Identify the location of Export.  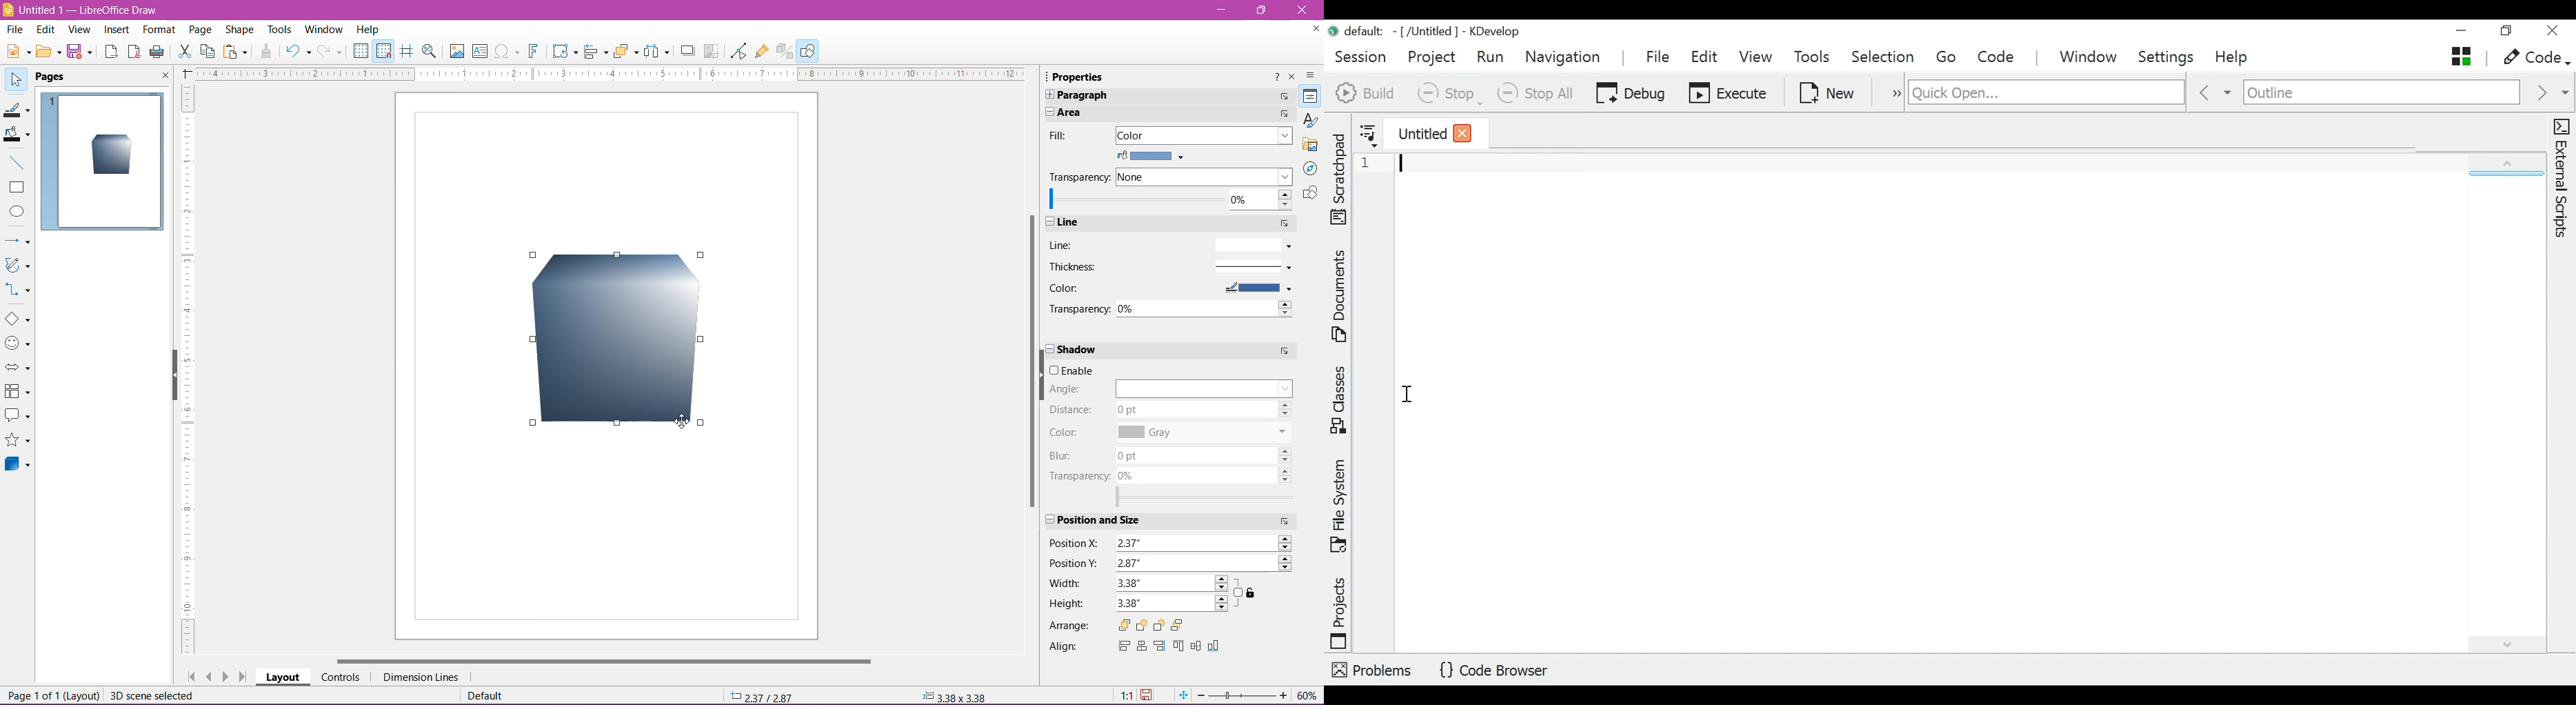
(111, 52).